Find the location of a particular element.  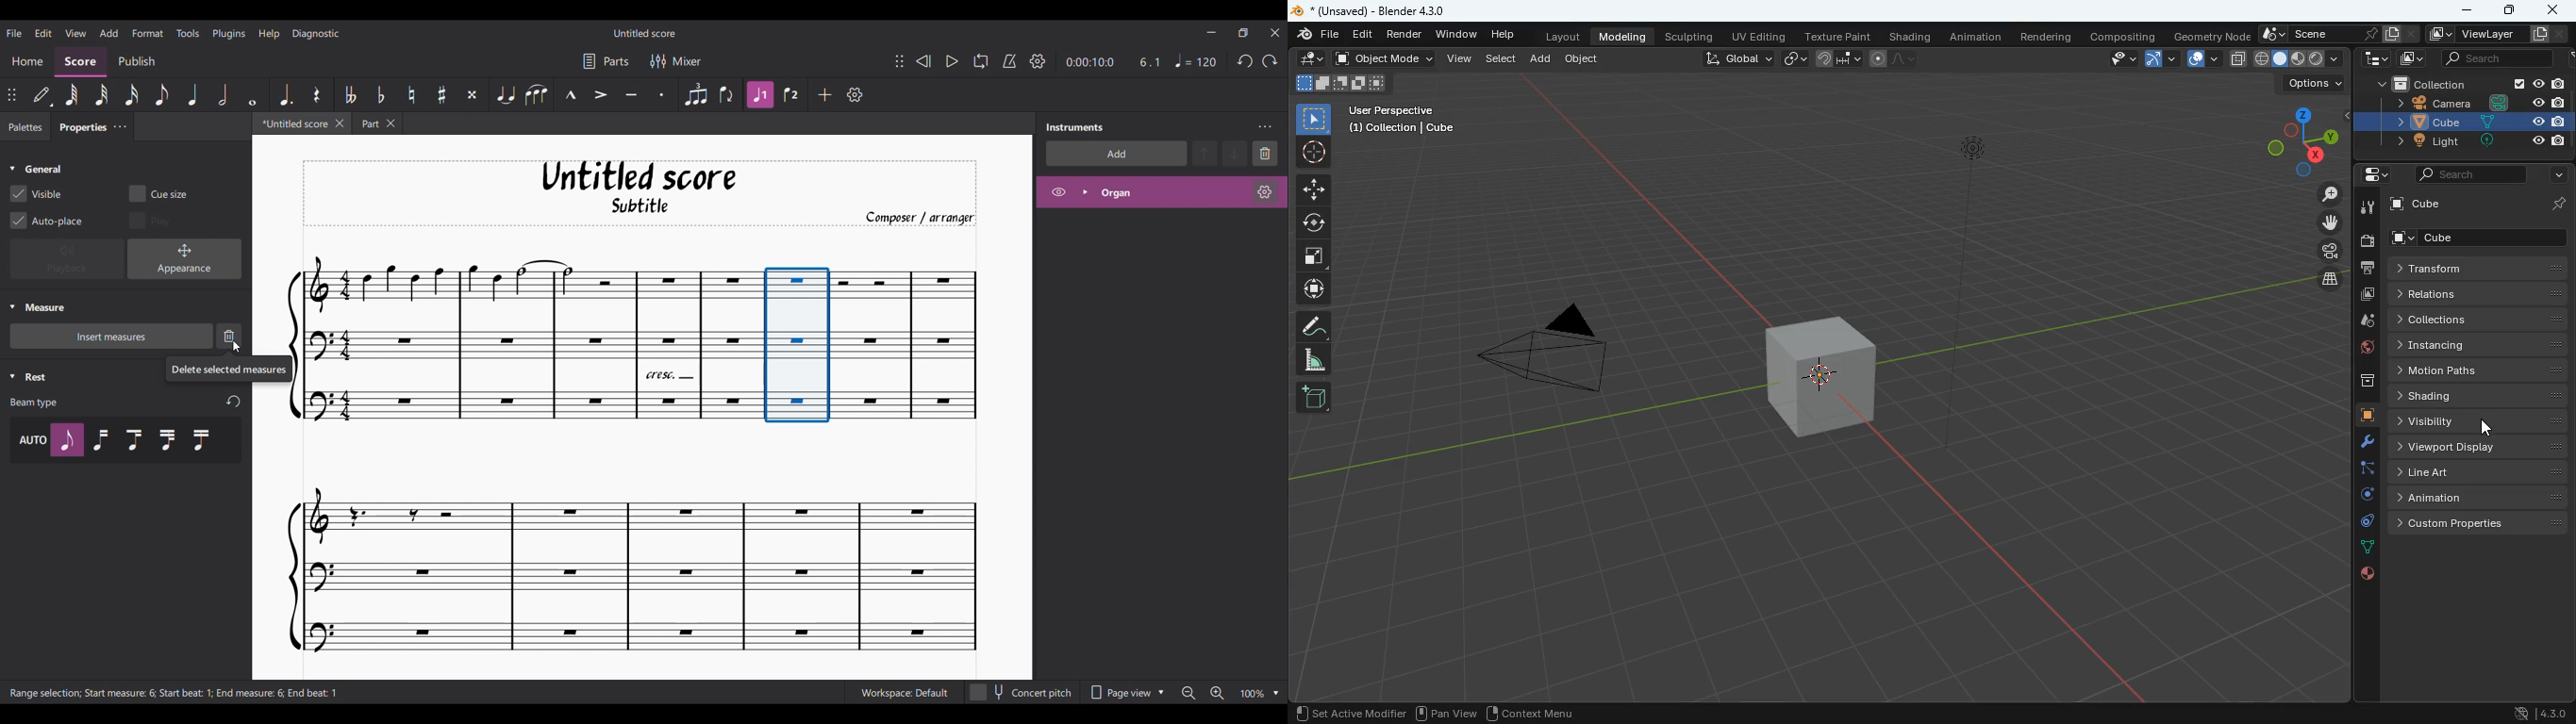

Slur is located at coordinates (536, 95).